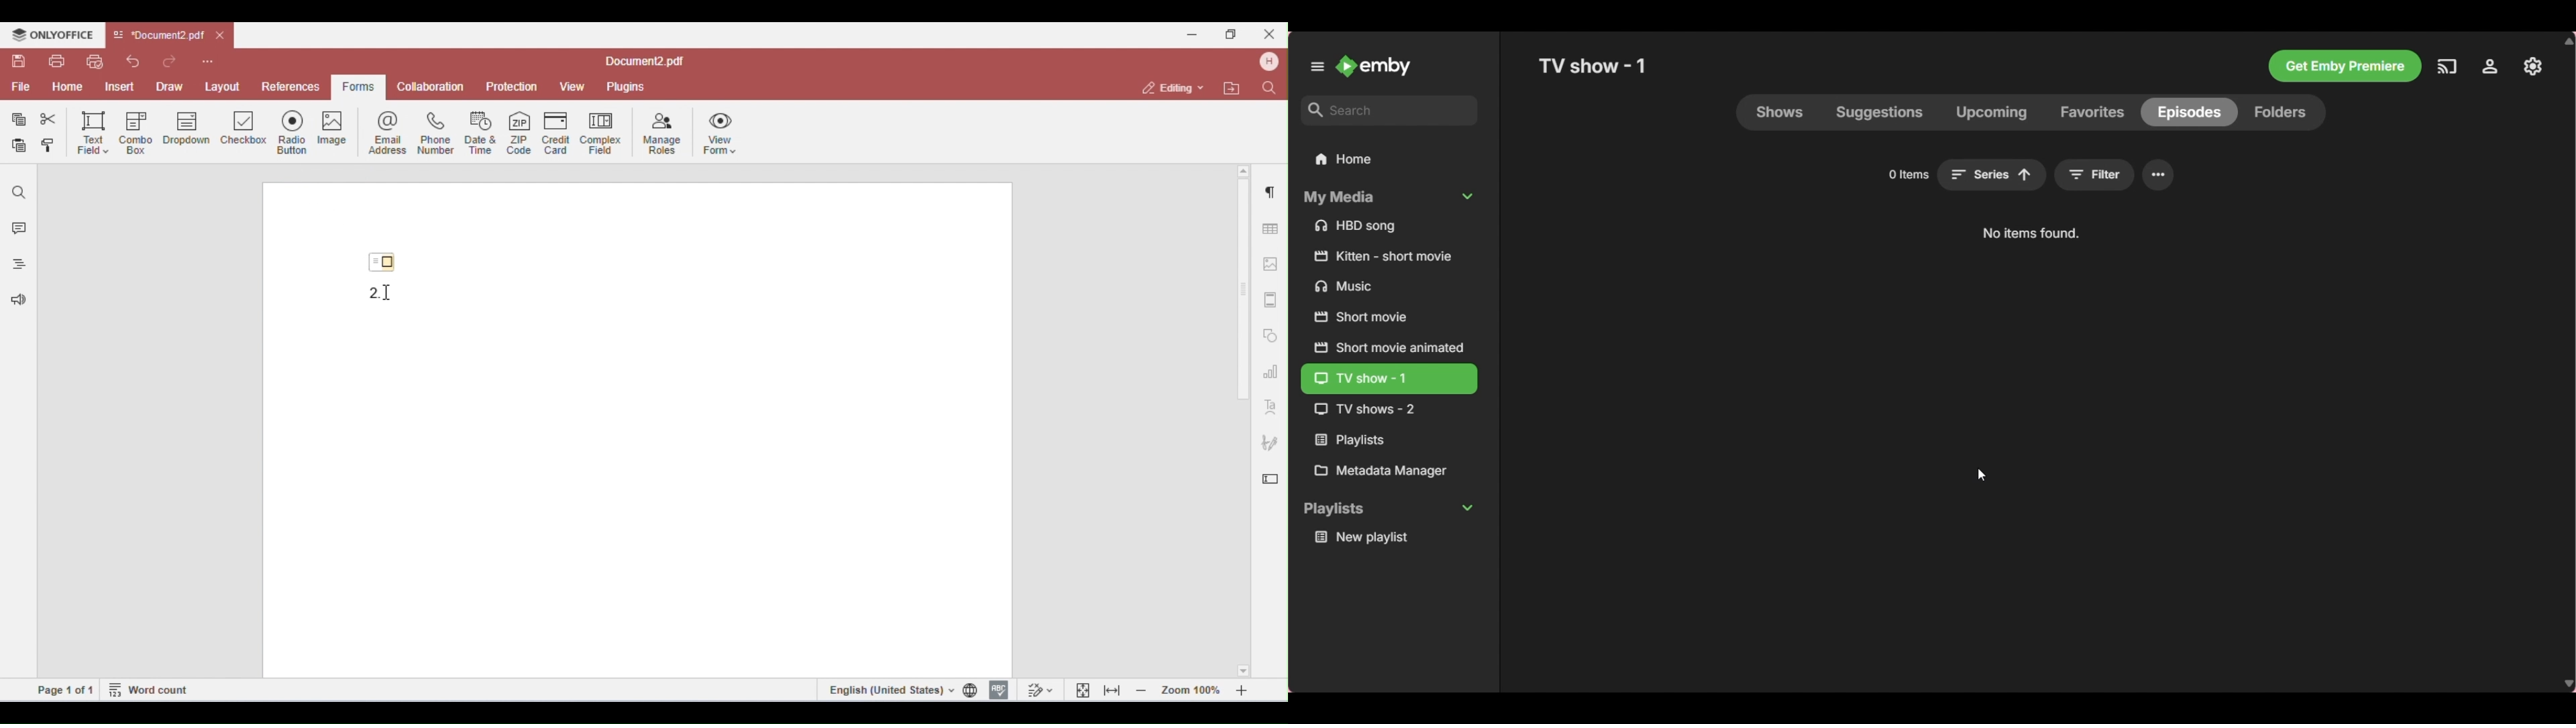  Describe the element at coordinates (1317, 66) in the screenshot. I see `Unpin left panel` at that location.